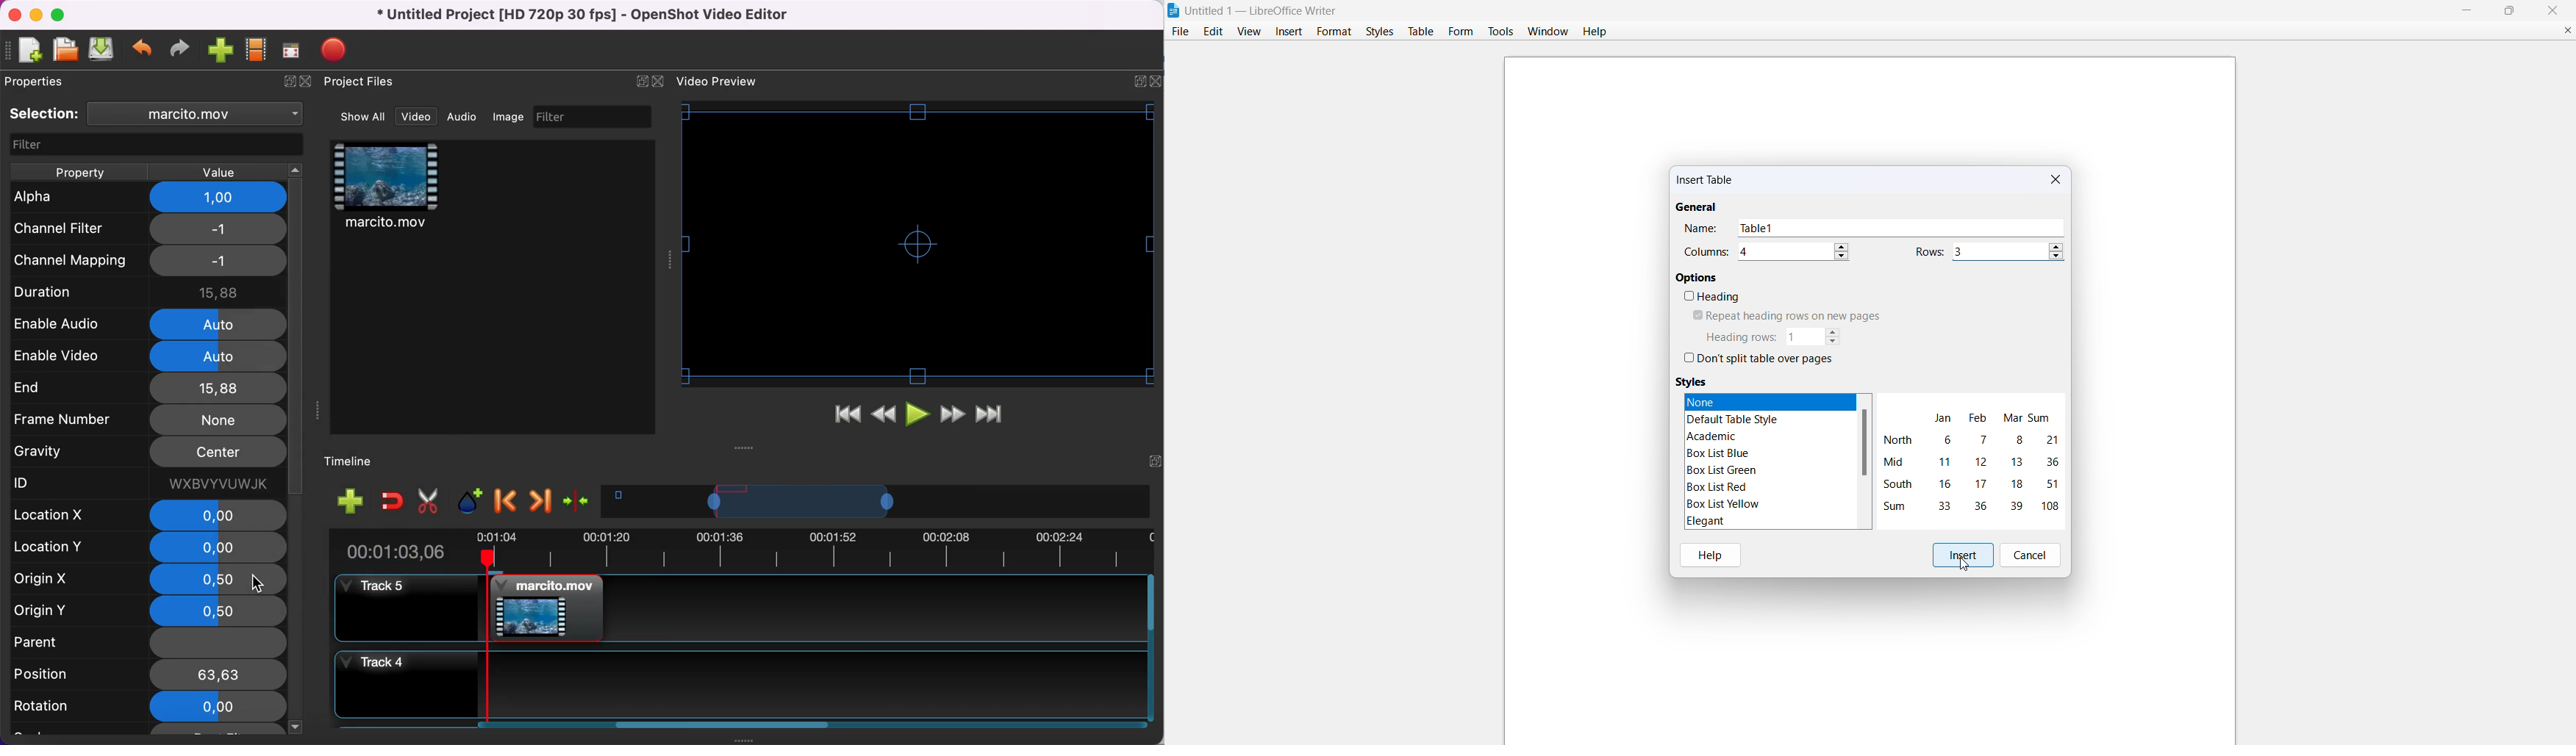 The width and height of the screenshot is (2576, 756). Describe the element at coordinates (1331, 30) in the screenshot. I see `format` at that location.